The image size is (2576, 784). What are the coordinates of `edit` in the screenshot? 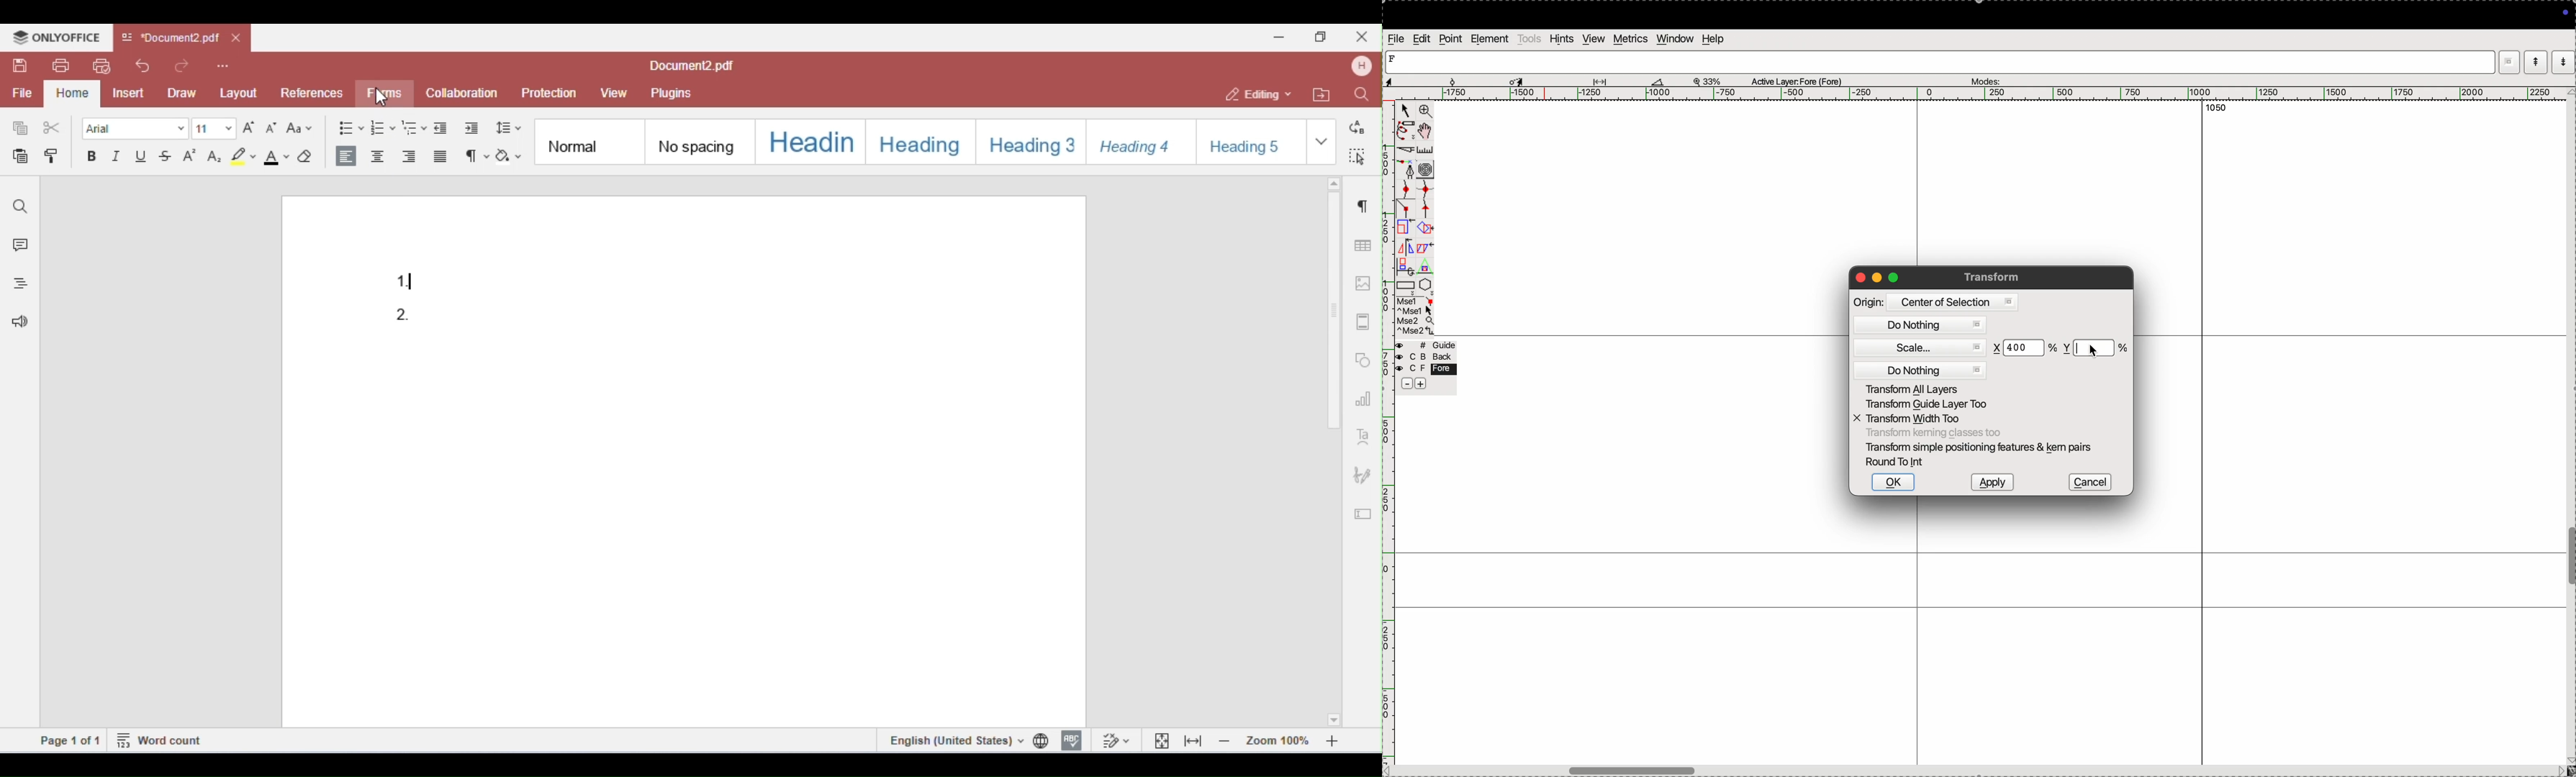 It's located at (1423, 39).